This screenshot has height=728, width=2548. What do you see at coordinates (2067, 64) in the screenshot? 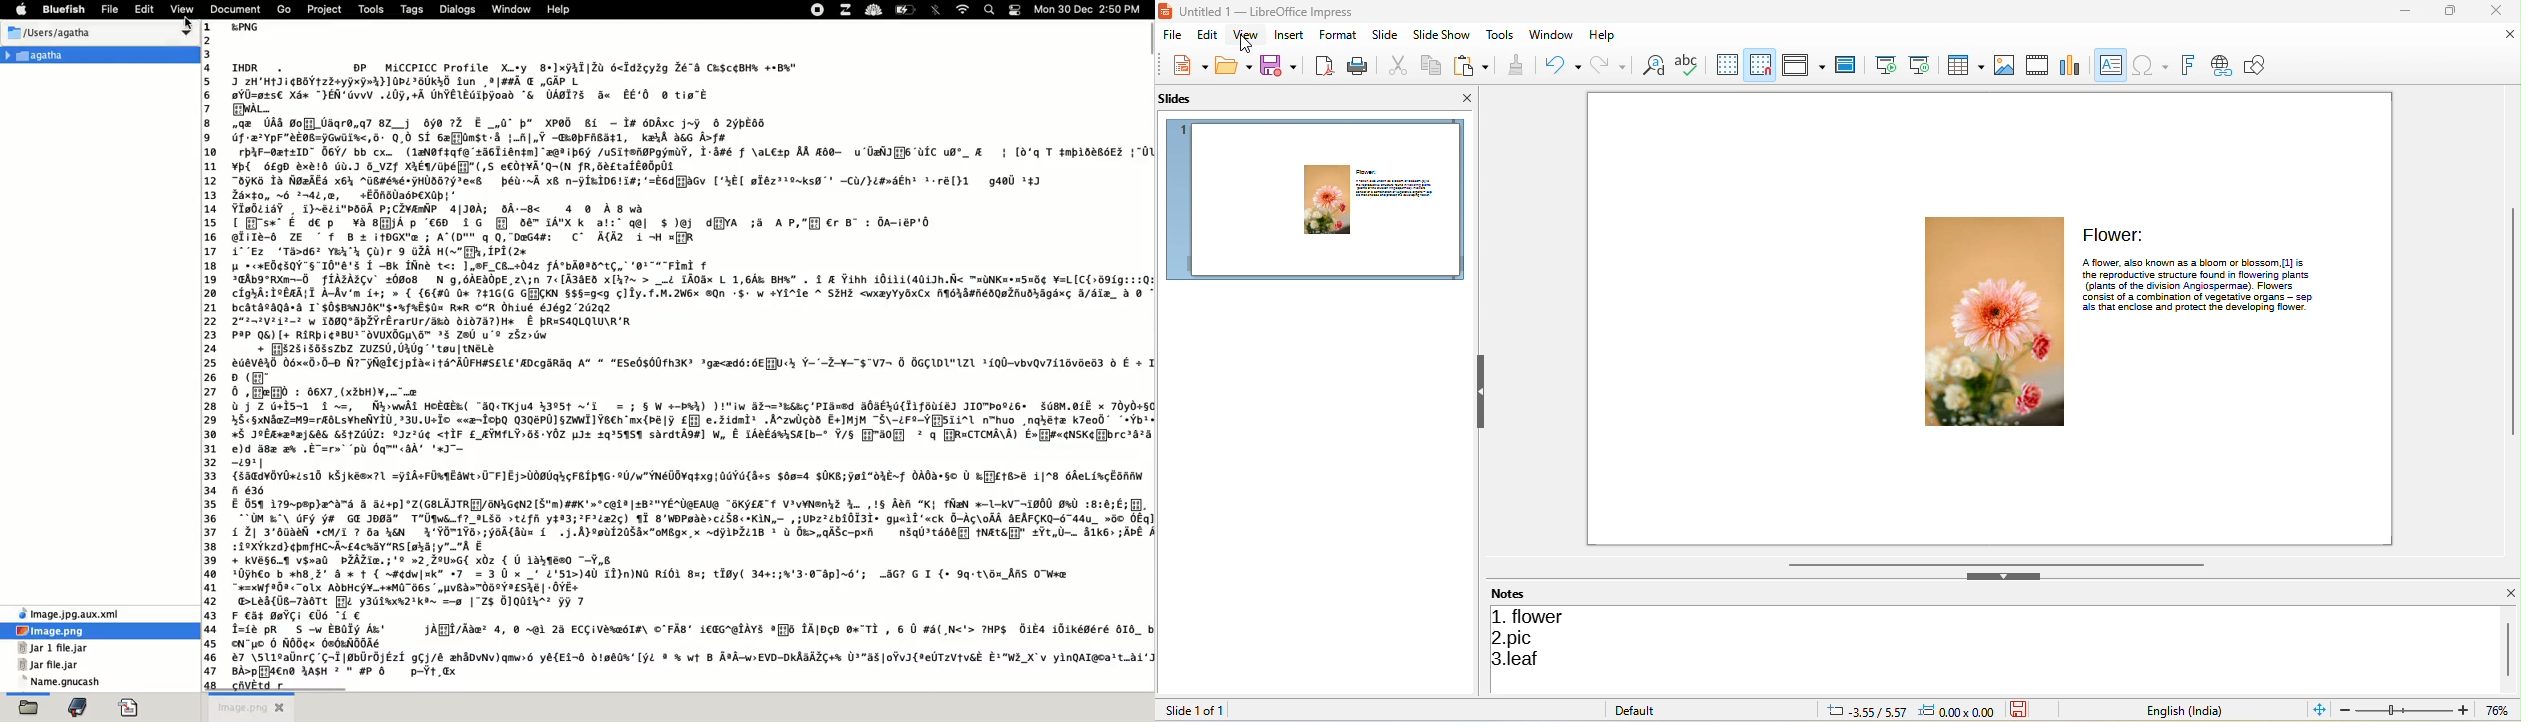
I see `chart` at bounding box center [2067, 64].